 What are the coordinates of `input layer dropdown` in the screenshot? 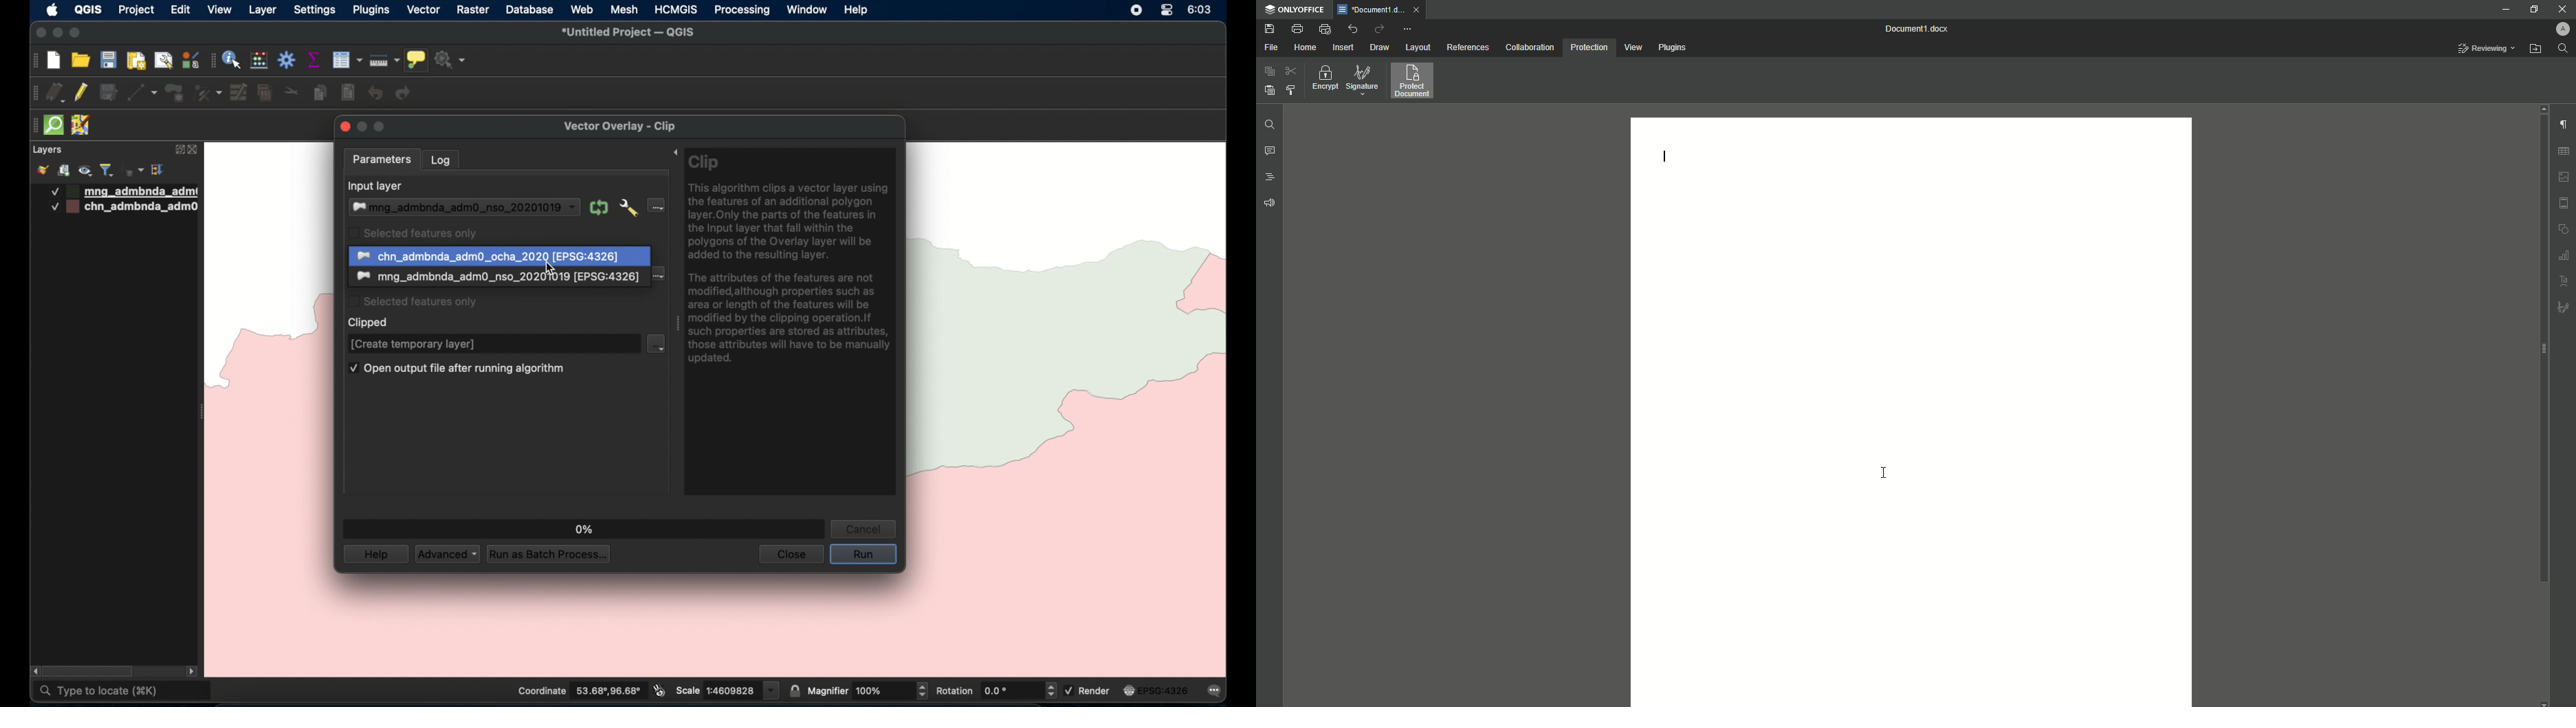 It's located at (463, 208).